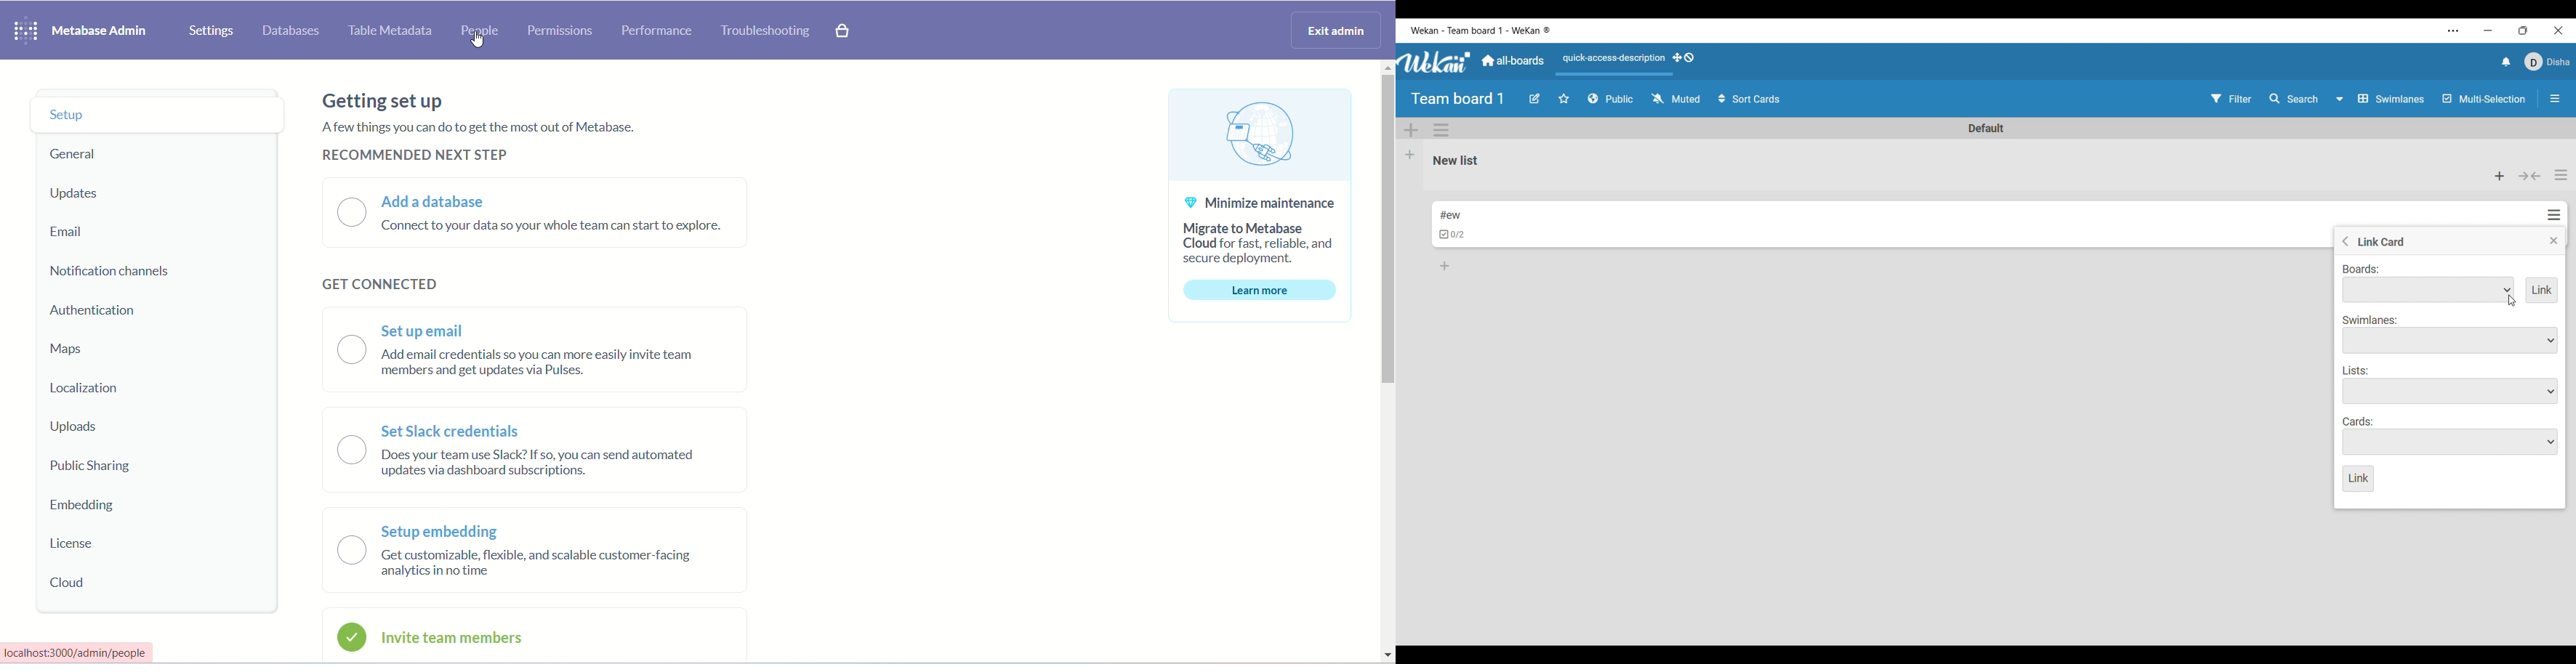 The width and height of the screenshot is (2576, 672). Describe the element at coordinates (69, 544) in the screenshot. I see `license` at that location.